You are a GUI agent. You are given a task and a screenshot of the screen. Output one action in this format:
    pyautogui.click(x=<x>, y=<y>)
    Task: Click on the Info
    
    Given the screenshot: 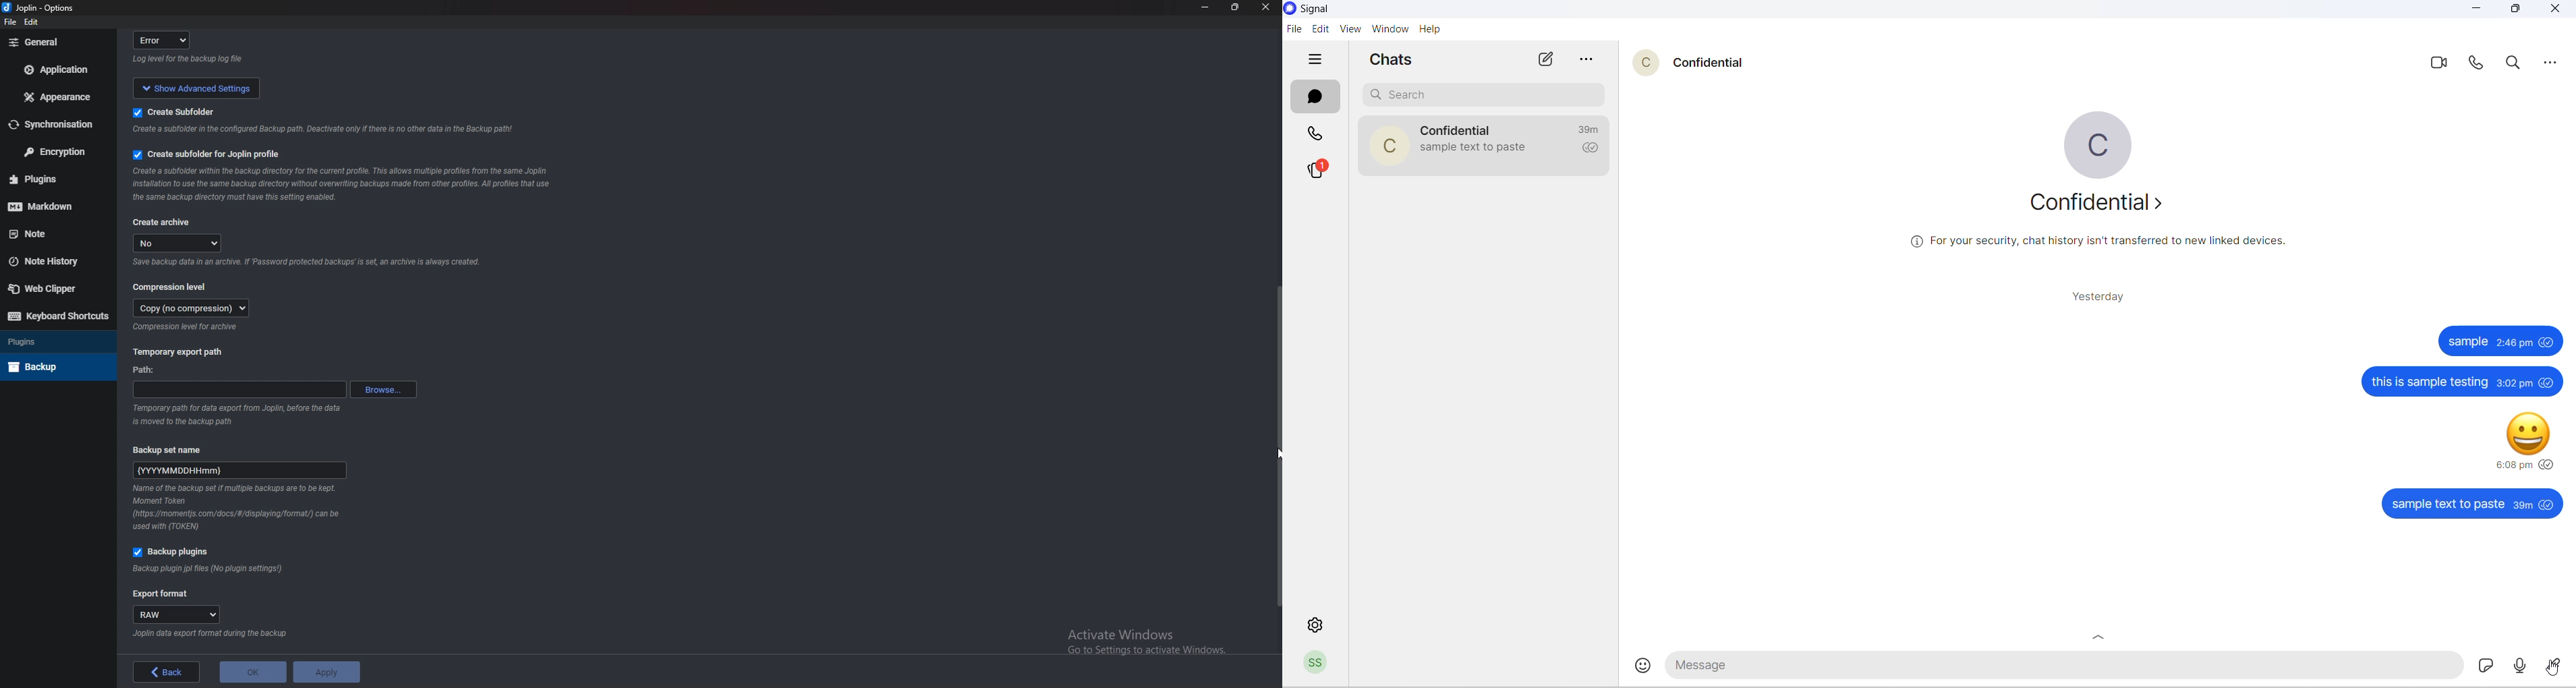 What is the action you would take?
    pyautogui.click(x=188, y=327)
    